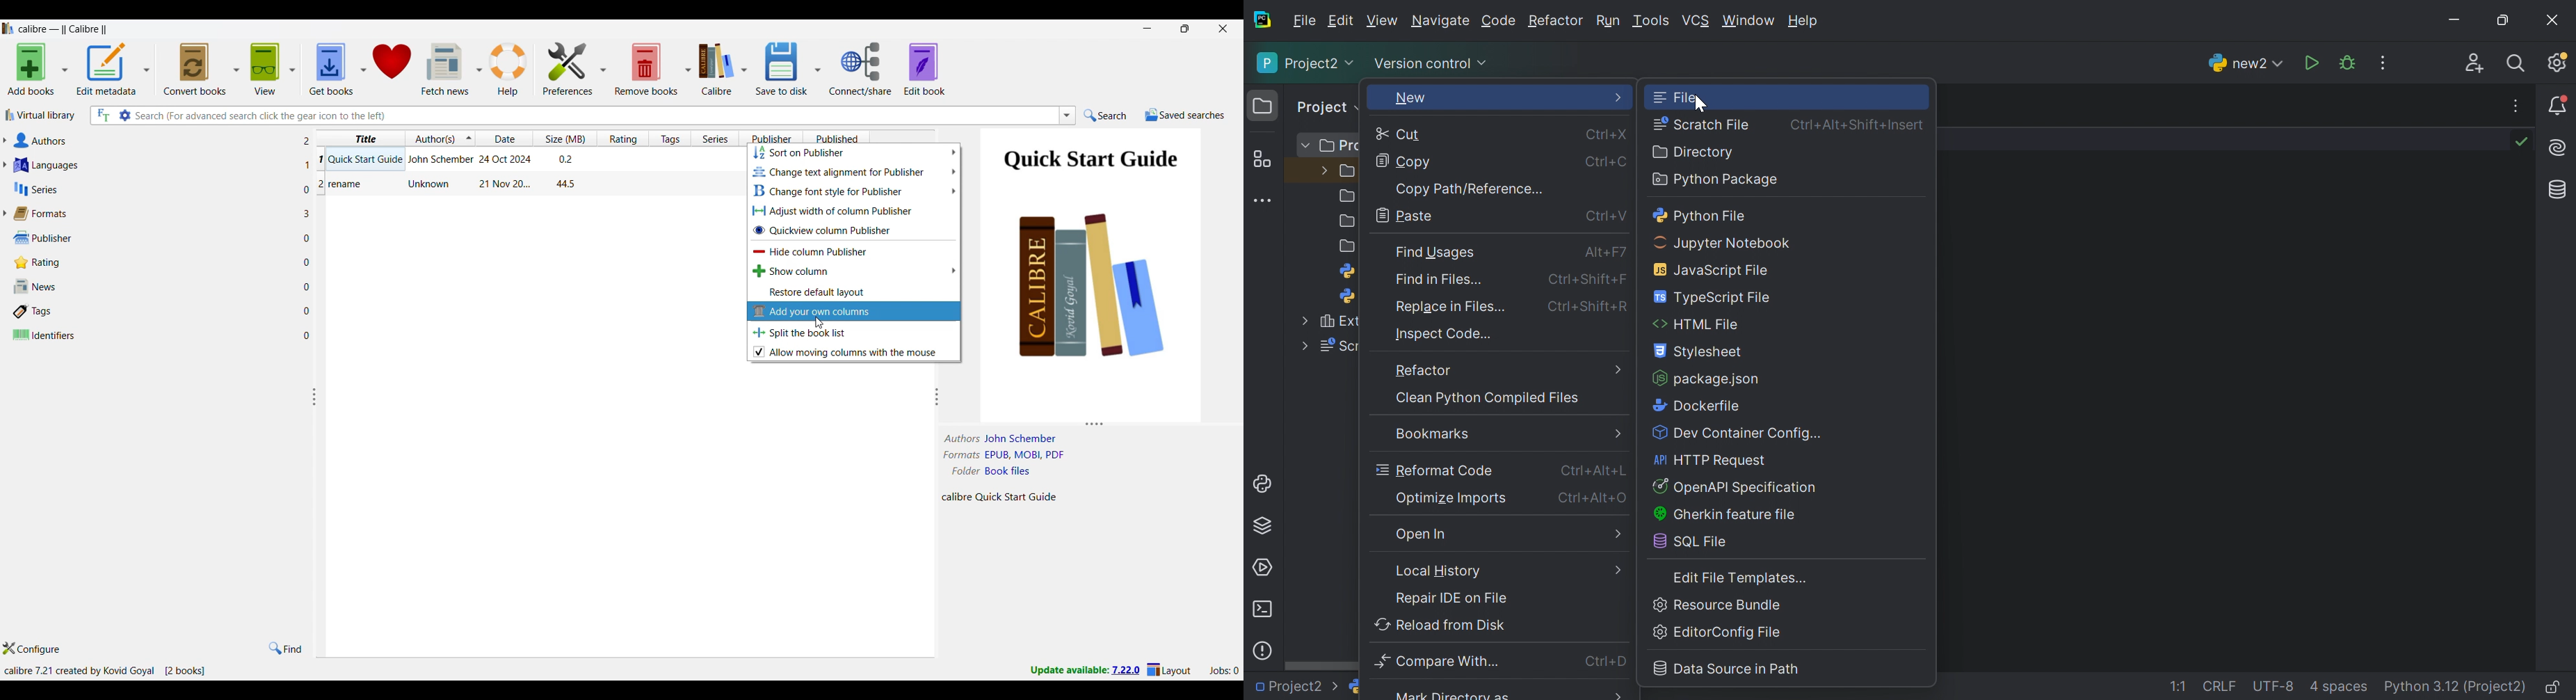 The width and height of the screenshot is (2576, 700). Describe the element at coordinates (507, 158) in the screenshot. I see `Date` at that location.